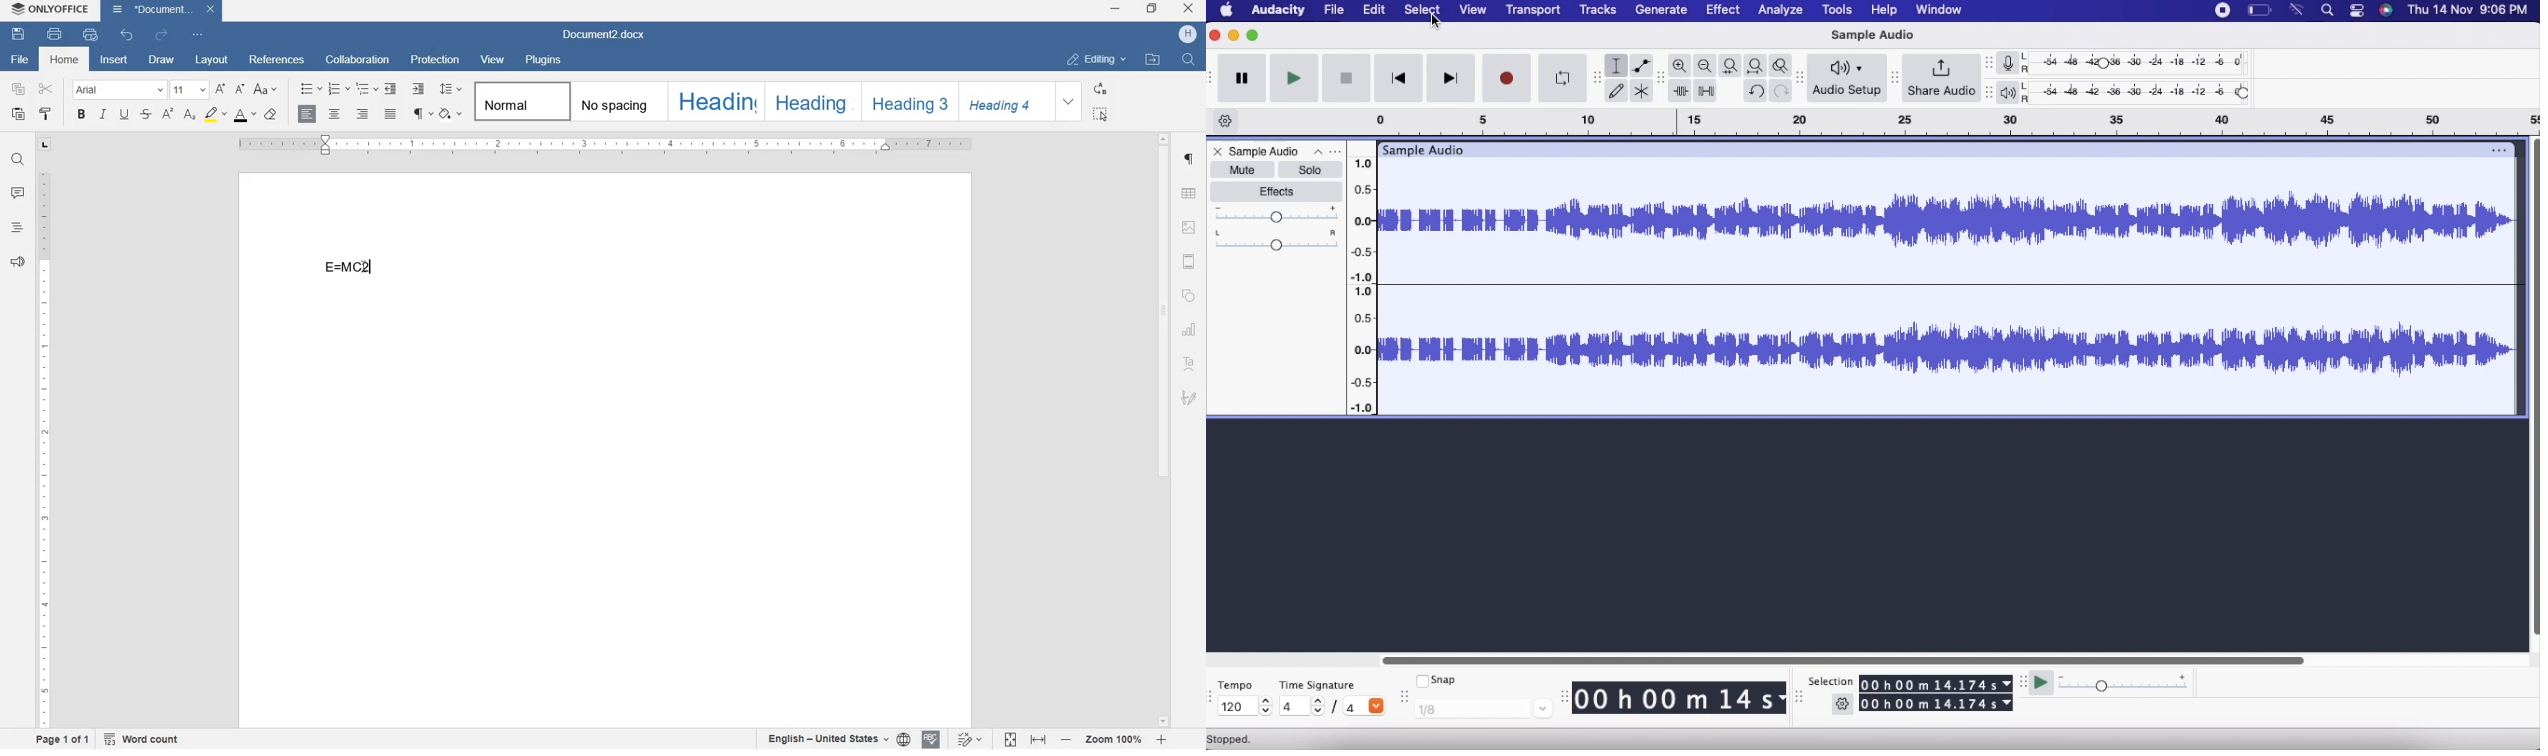 This screenshot has height=756, width=2548. What do you see at coordinates (1707, 91) in the screenshot?
I see `Silence audio selection` at bounding box center [1707, 91].